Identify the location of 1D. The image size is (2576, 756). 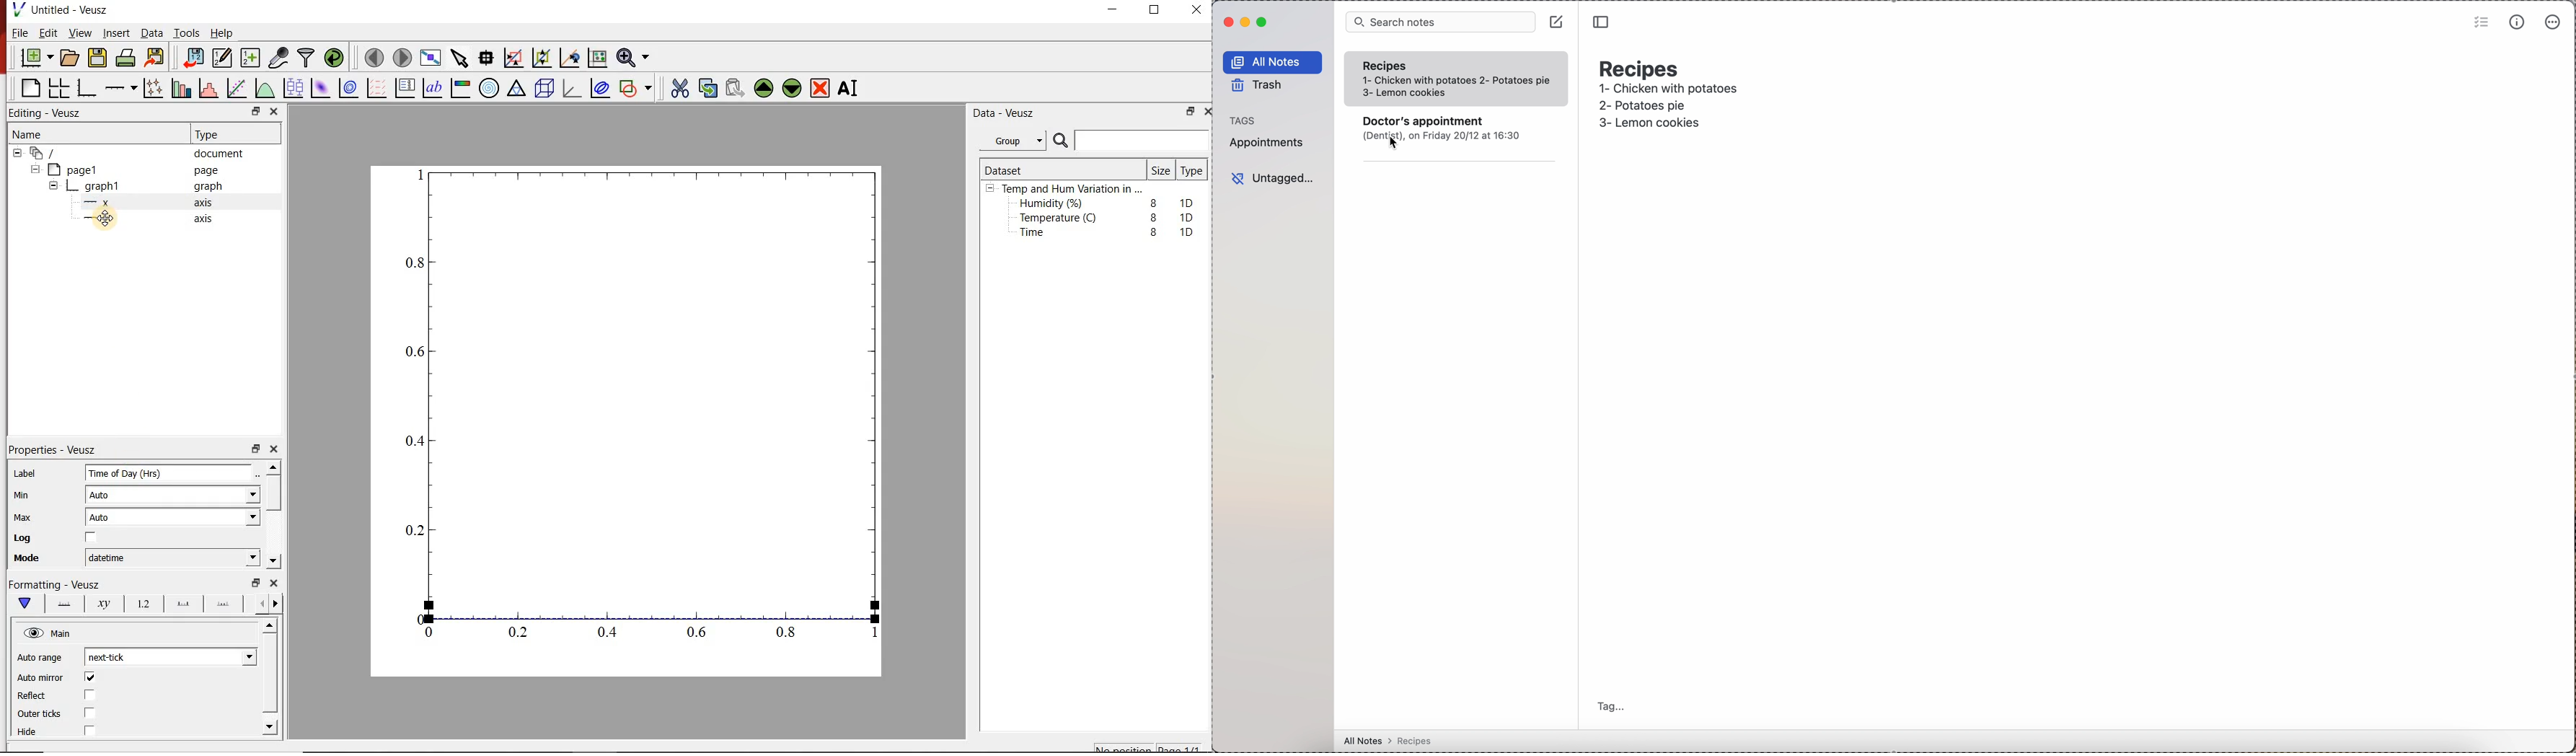
(1191, 217).